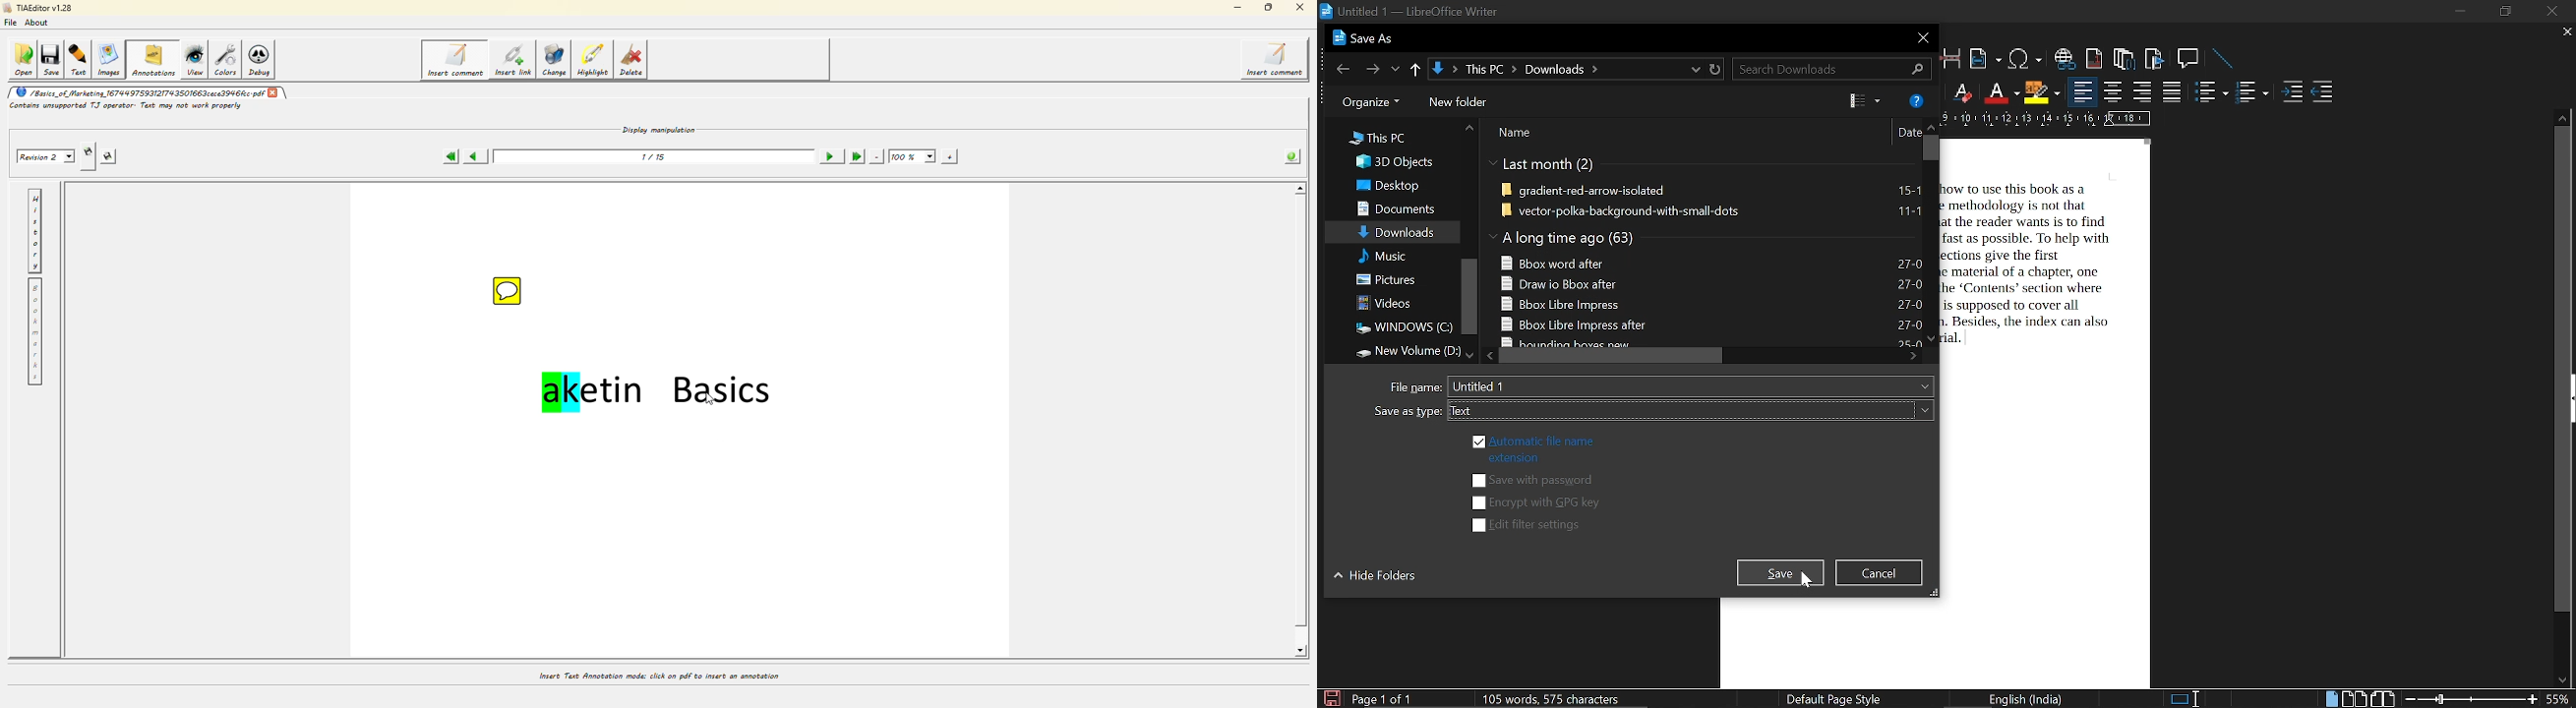 This screenshot has width=2576, height=728. What do you see at coordinates (1378, 579) in the screenshot?
I see `hide folders` at bounding box center [1378, 579].